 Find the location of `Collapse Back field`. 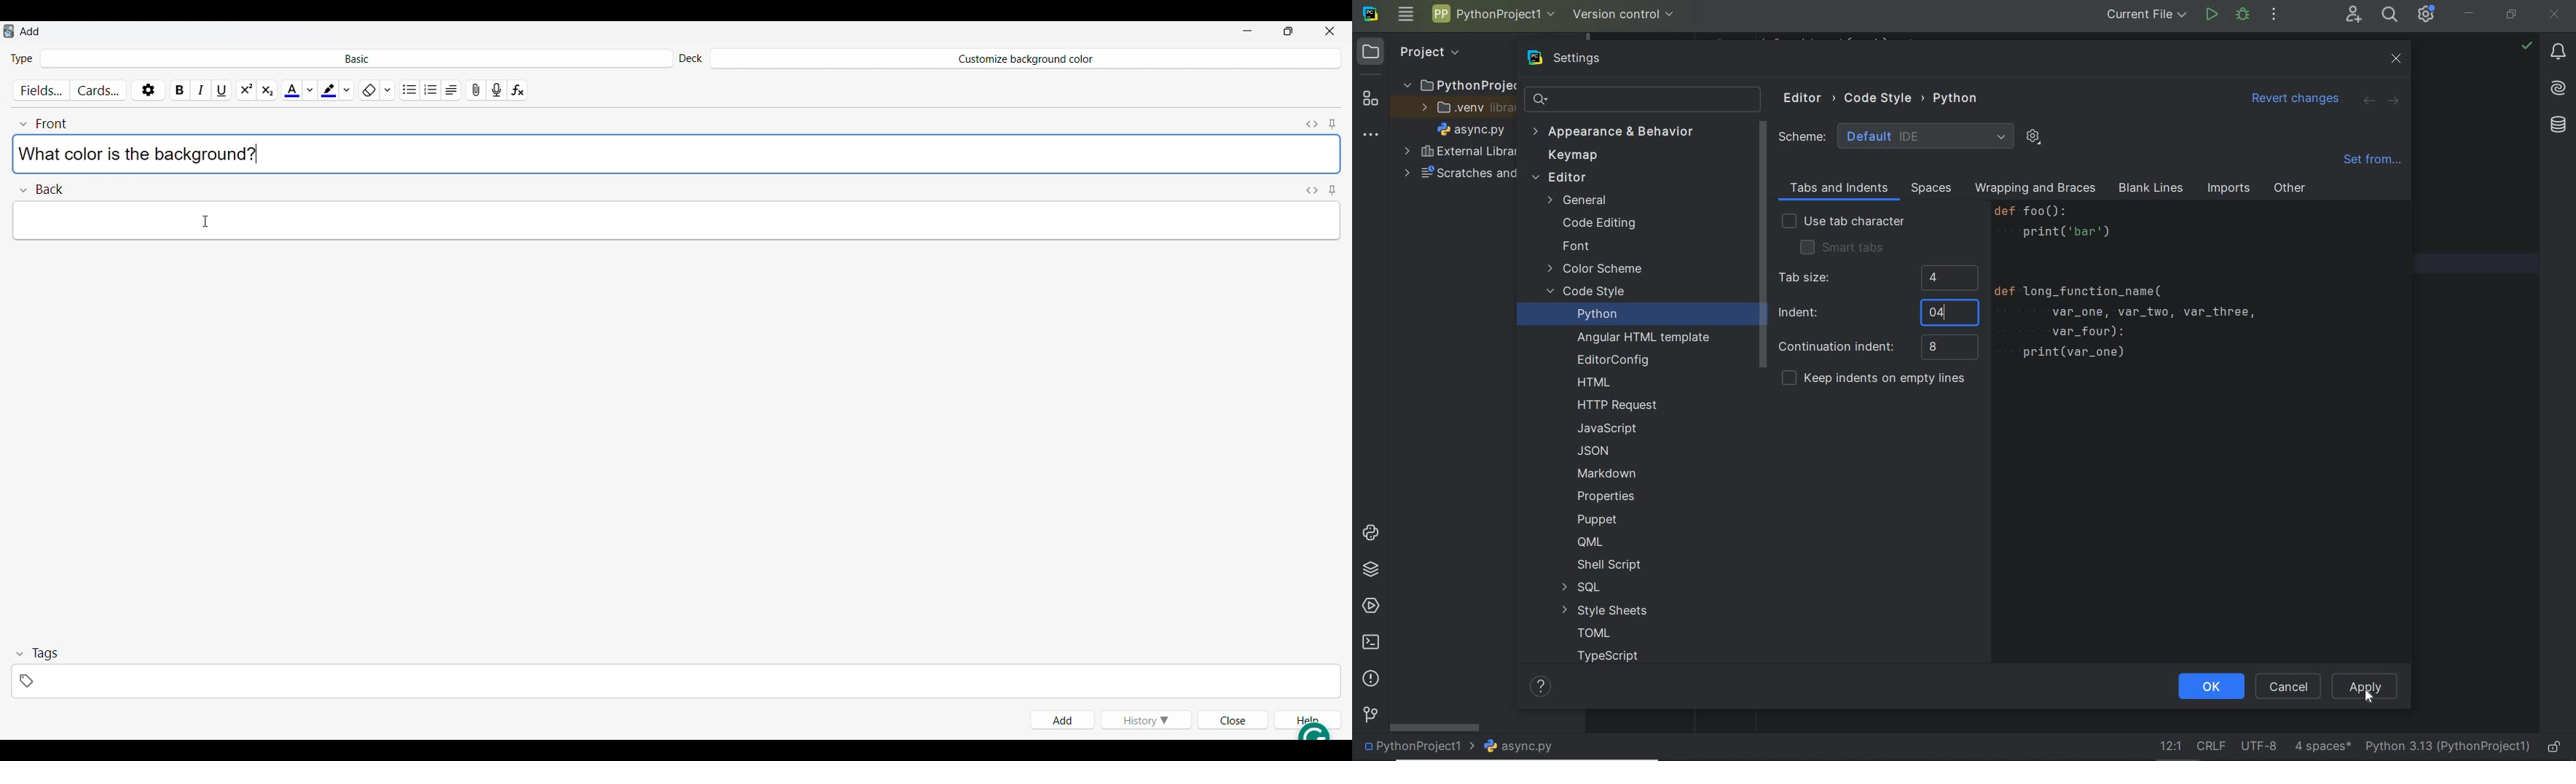

Collapse Back field is located at coordinates (42, 187).